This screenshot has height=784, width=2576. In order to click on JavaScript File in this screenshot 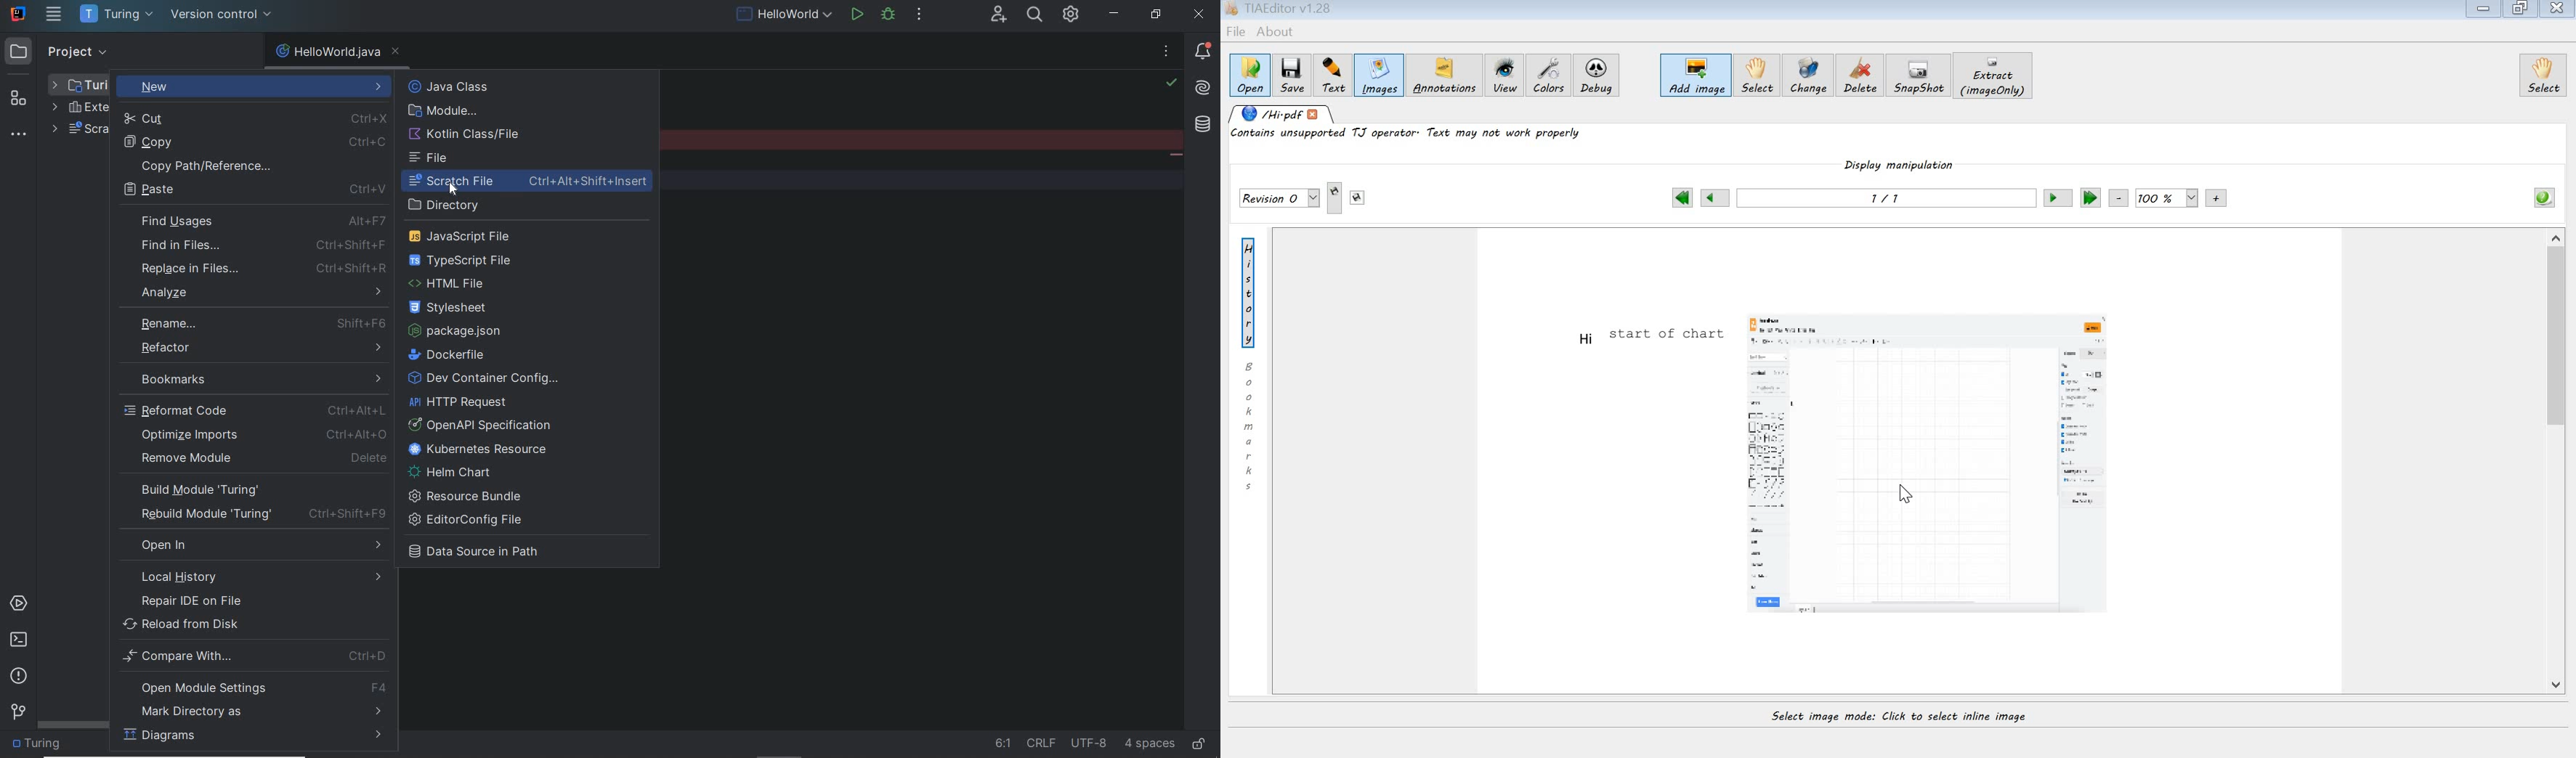, I will do `click(466, 235)`.